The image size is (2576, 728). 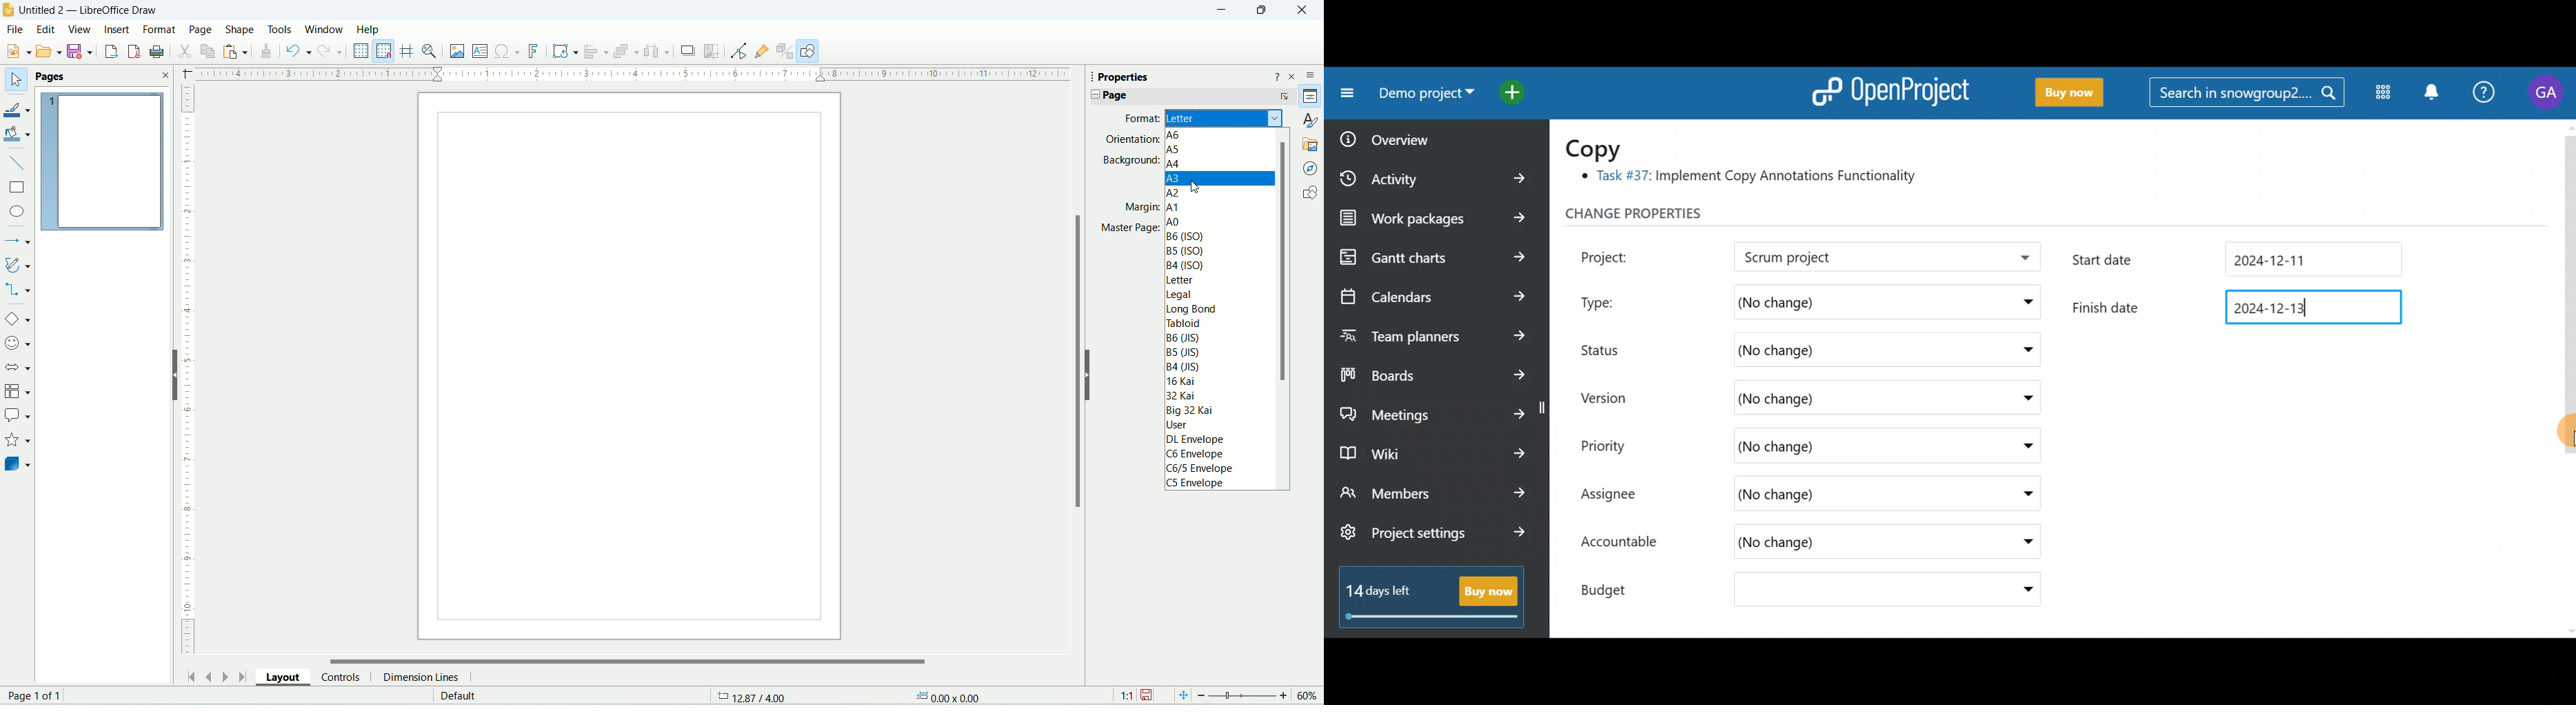 I want to click on arrange, so click(x=626, y=52).